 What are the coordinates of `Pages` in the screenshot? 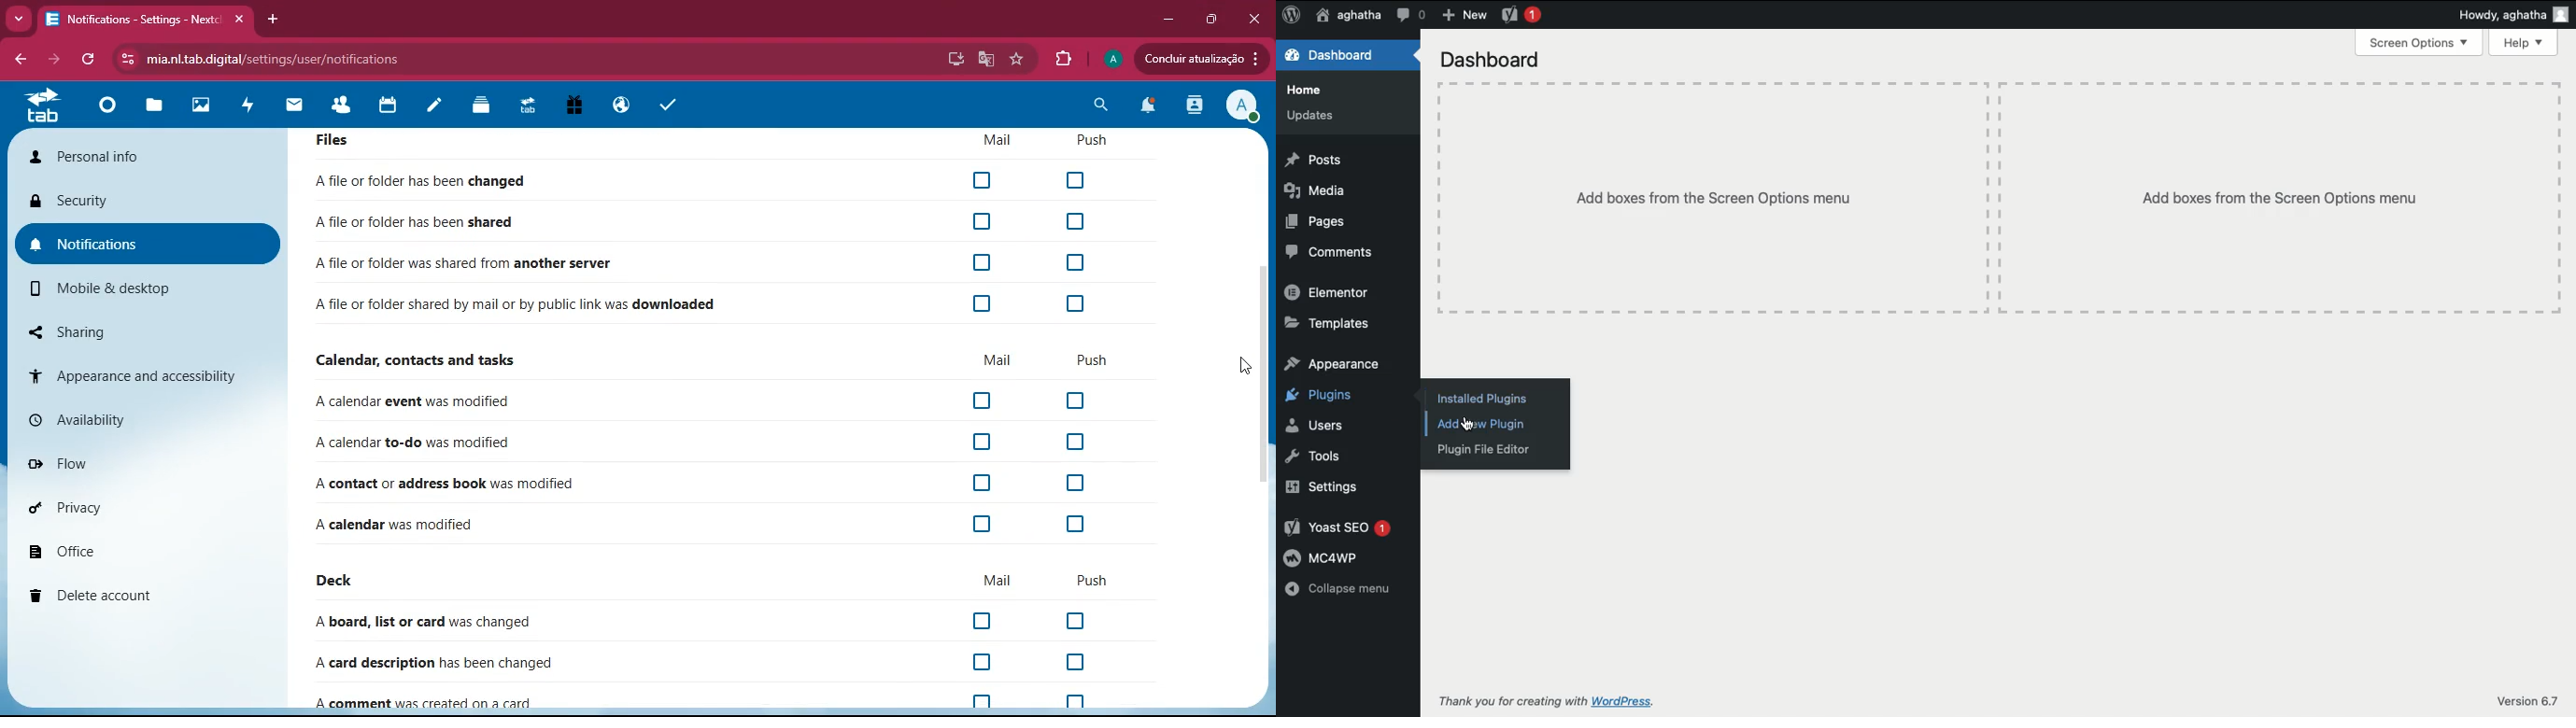 It's located at (1316, 220).